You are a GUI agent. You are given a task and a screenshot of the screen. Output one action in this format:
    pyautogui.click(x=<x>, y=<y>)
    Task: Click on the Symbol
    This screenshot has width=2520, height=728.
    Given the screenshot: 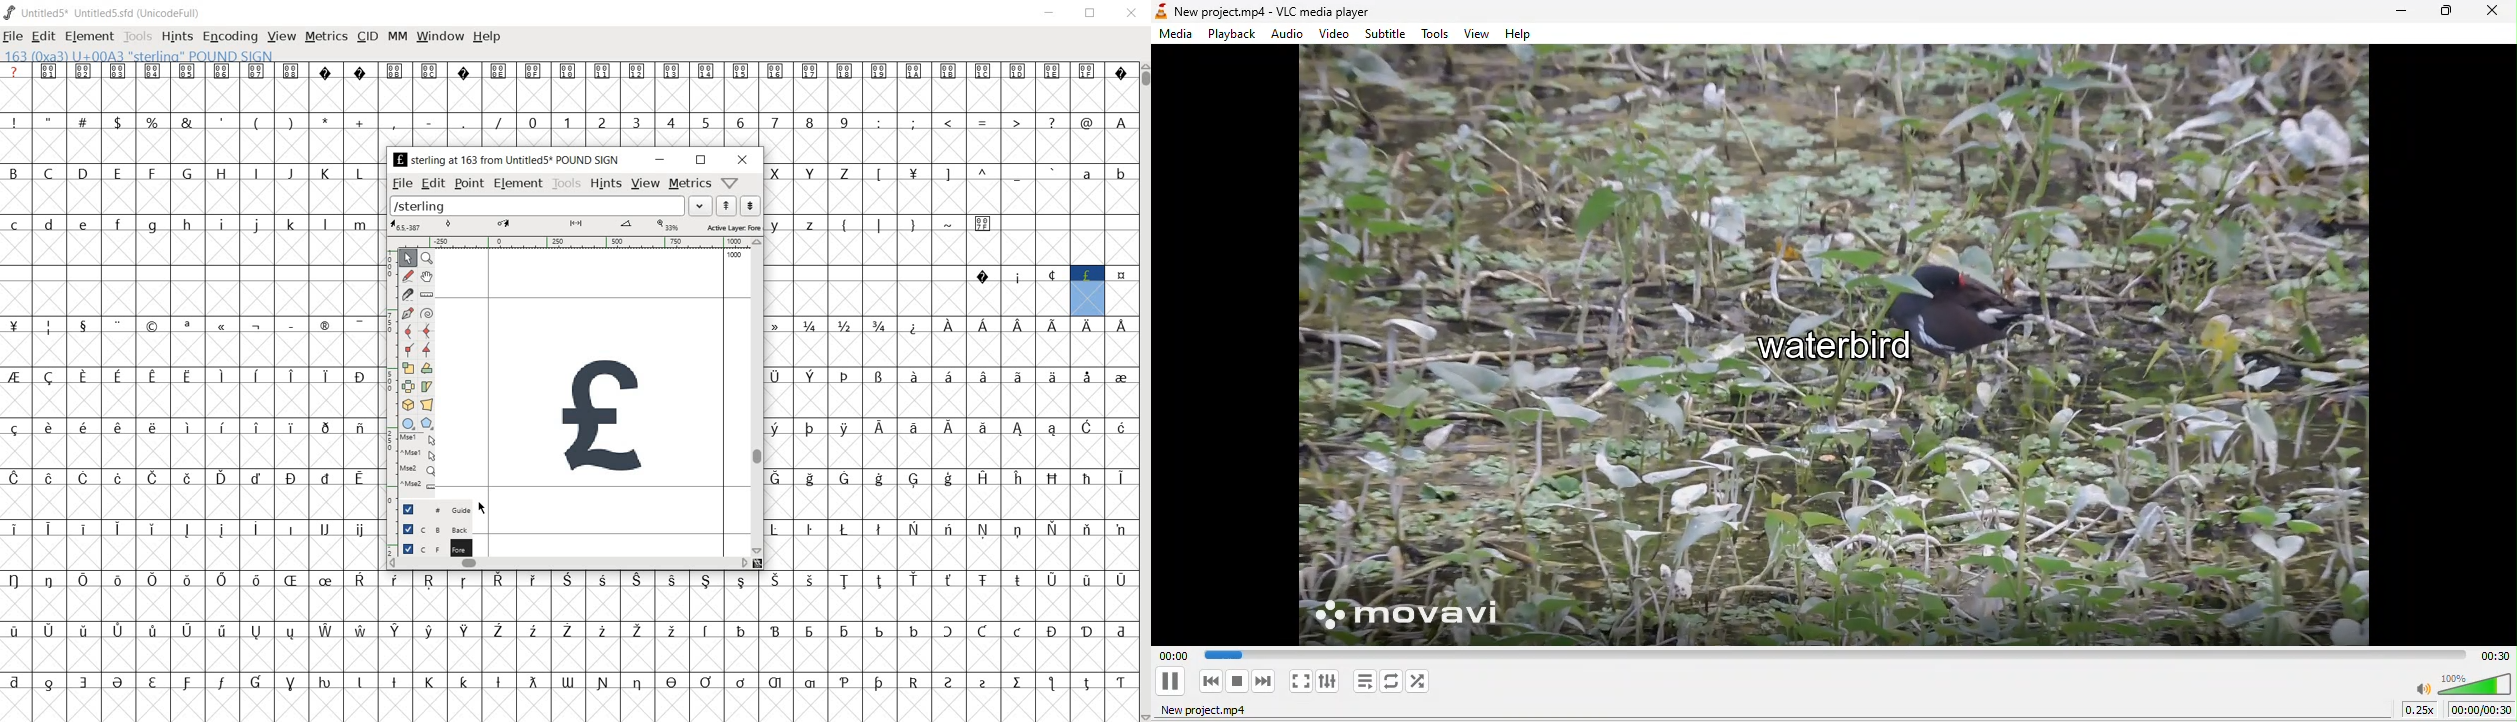 What is the action you would take?
    pyautogui.click(x=1053, y=685)
    